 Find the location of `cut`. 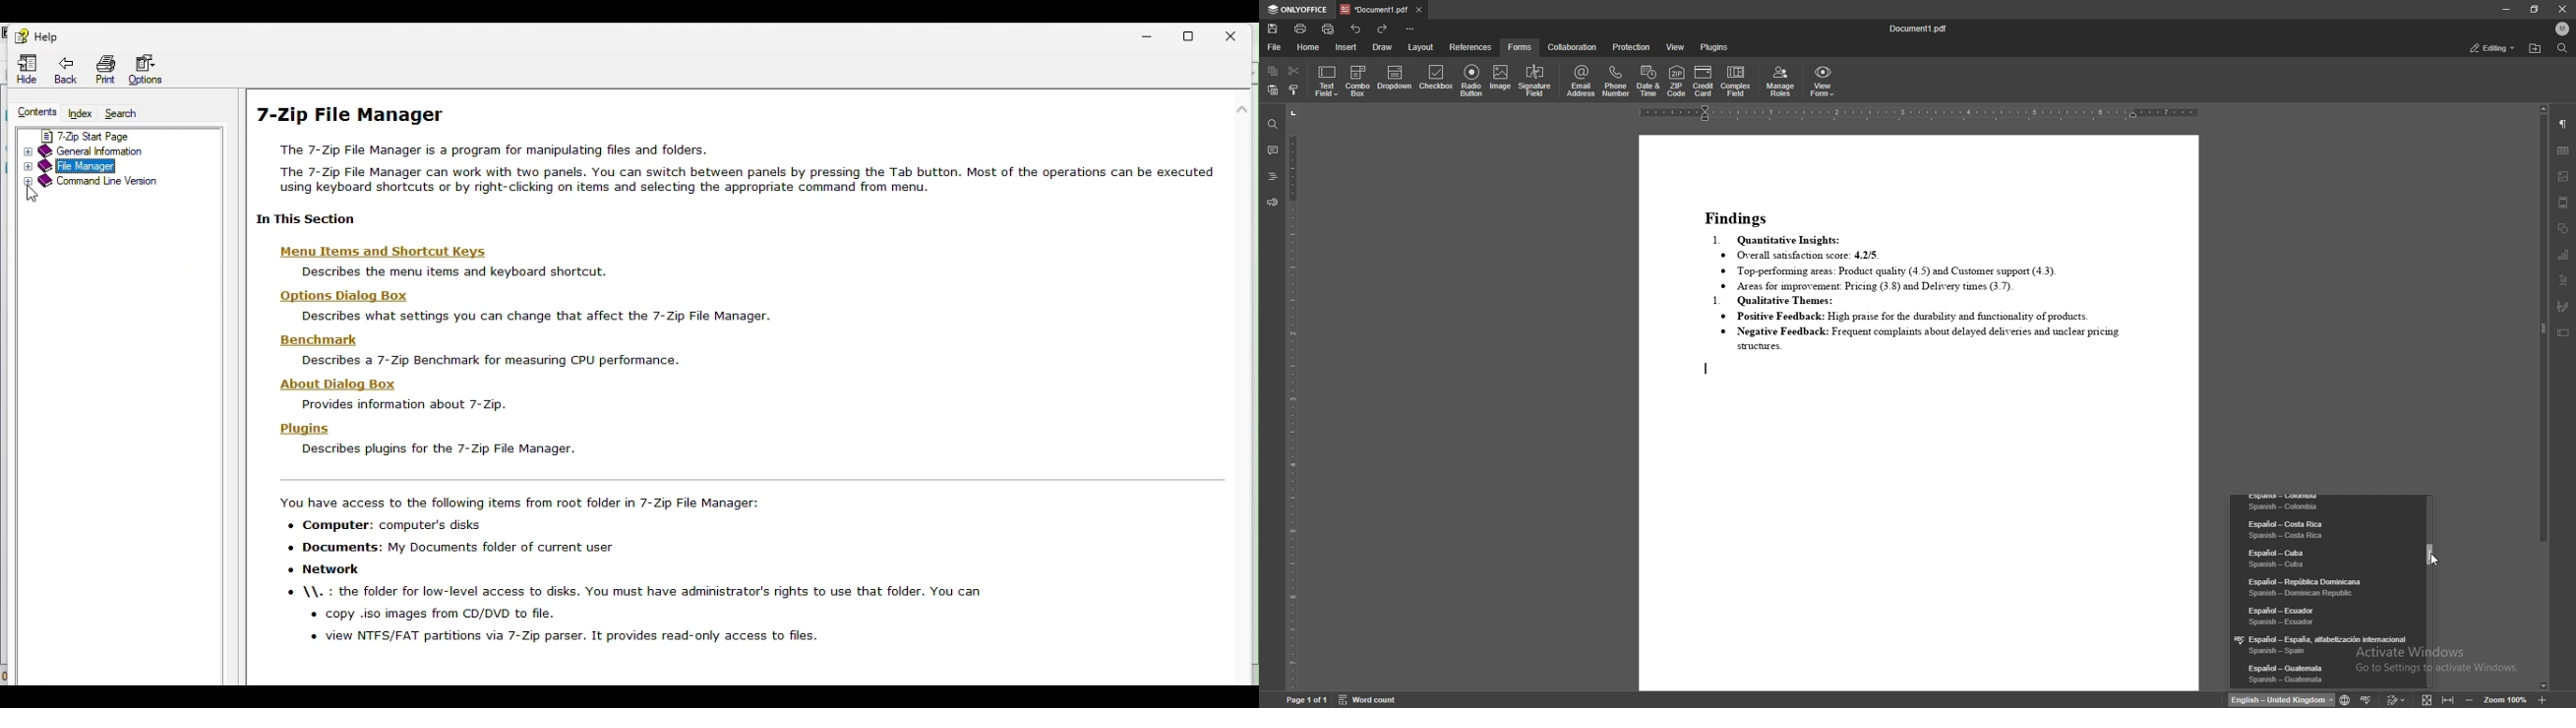

cut is located at coordinates (1295, 71).